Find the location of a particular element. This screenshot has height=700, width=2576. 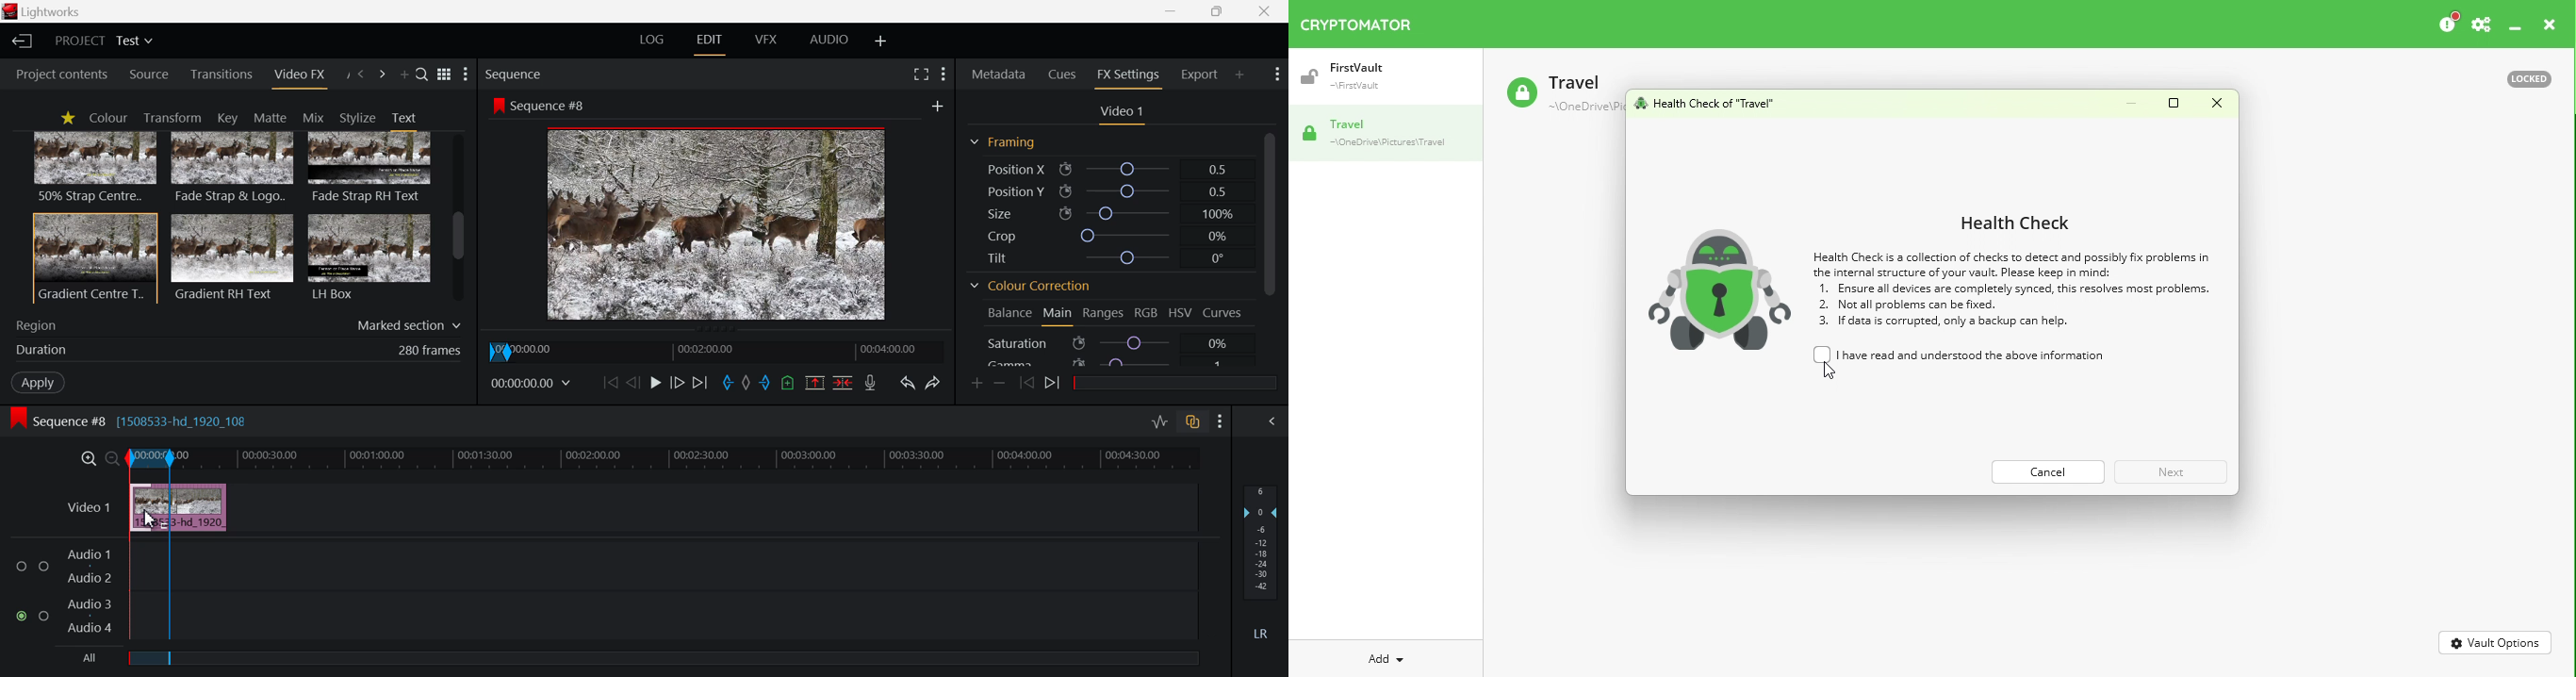

Add Panel is located at coordinates (1241, 73).